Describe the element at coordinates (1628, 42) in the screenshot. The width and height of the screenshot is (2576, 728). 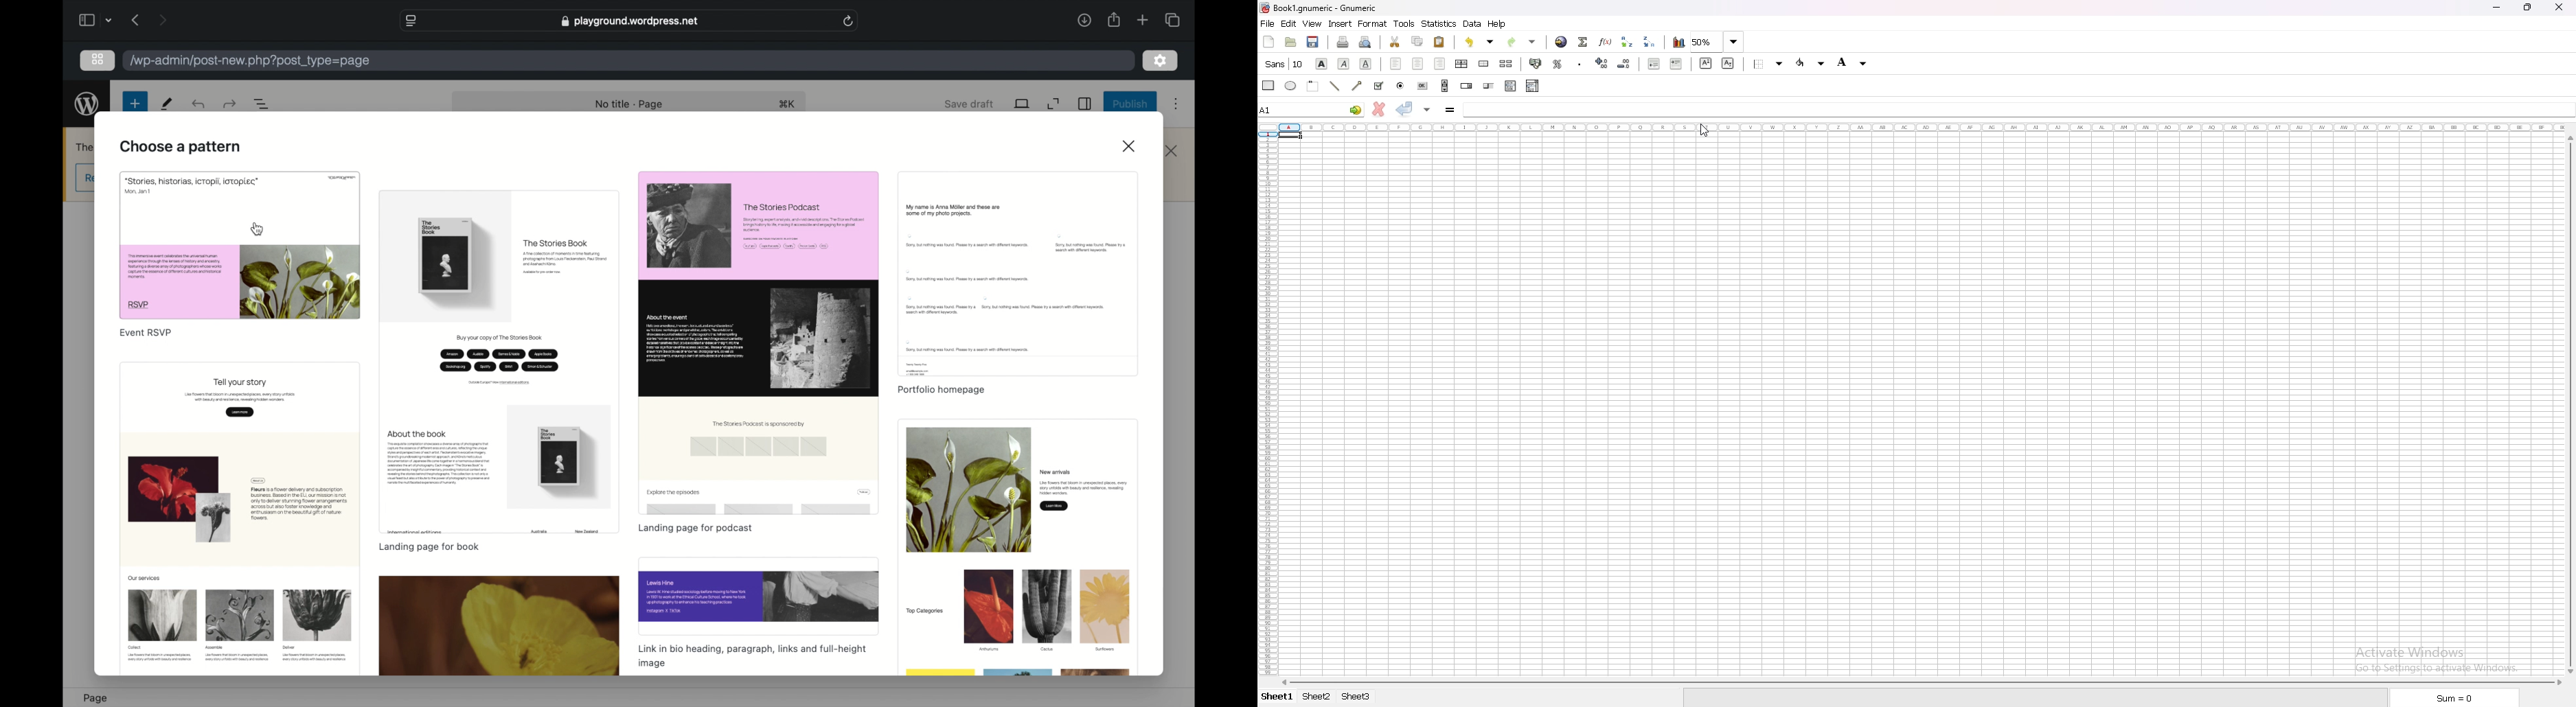
I see `sort ascending` at that location.